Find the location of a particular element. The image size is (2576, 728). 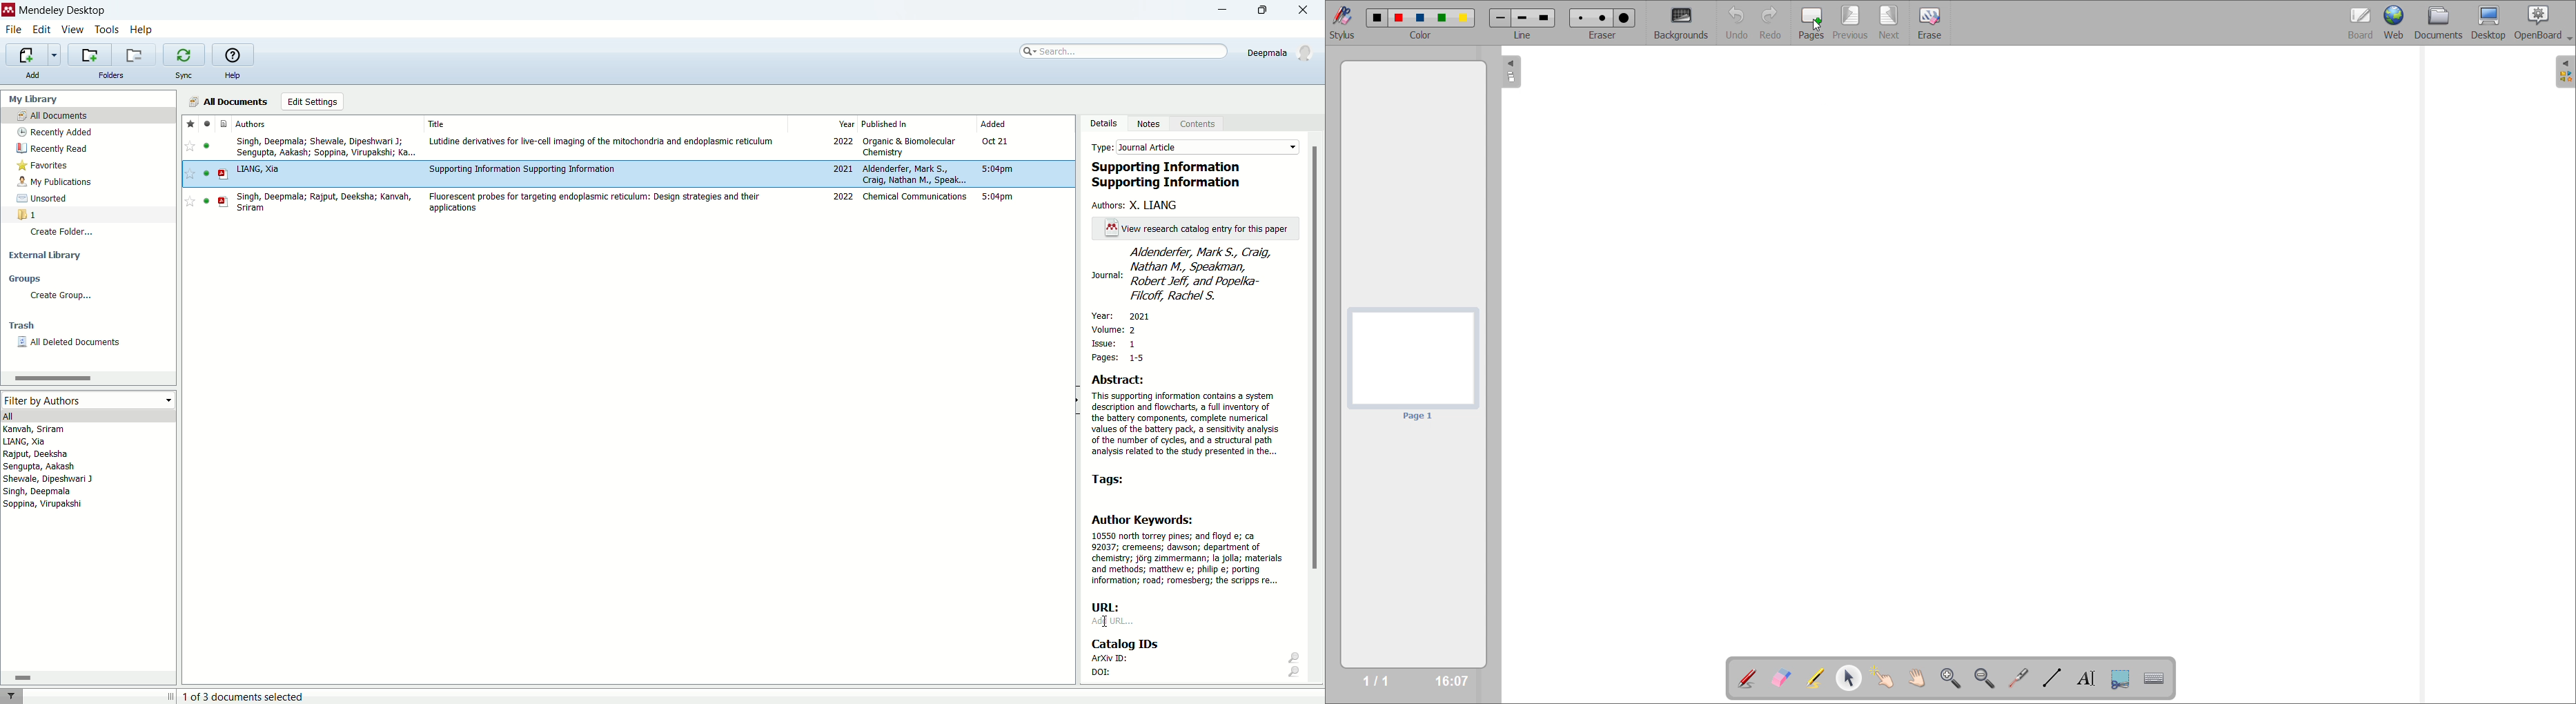

PDF is located at coordinates (223, 174).